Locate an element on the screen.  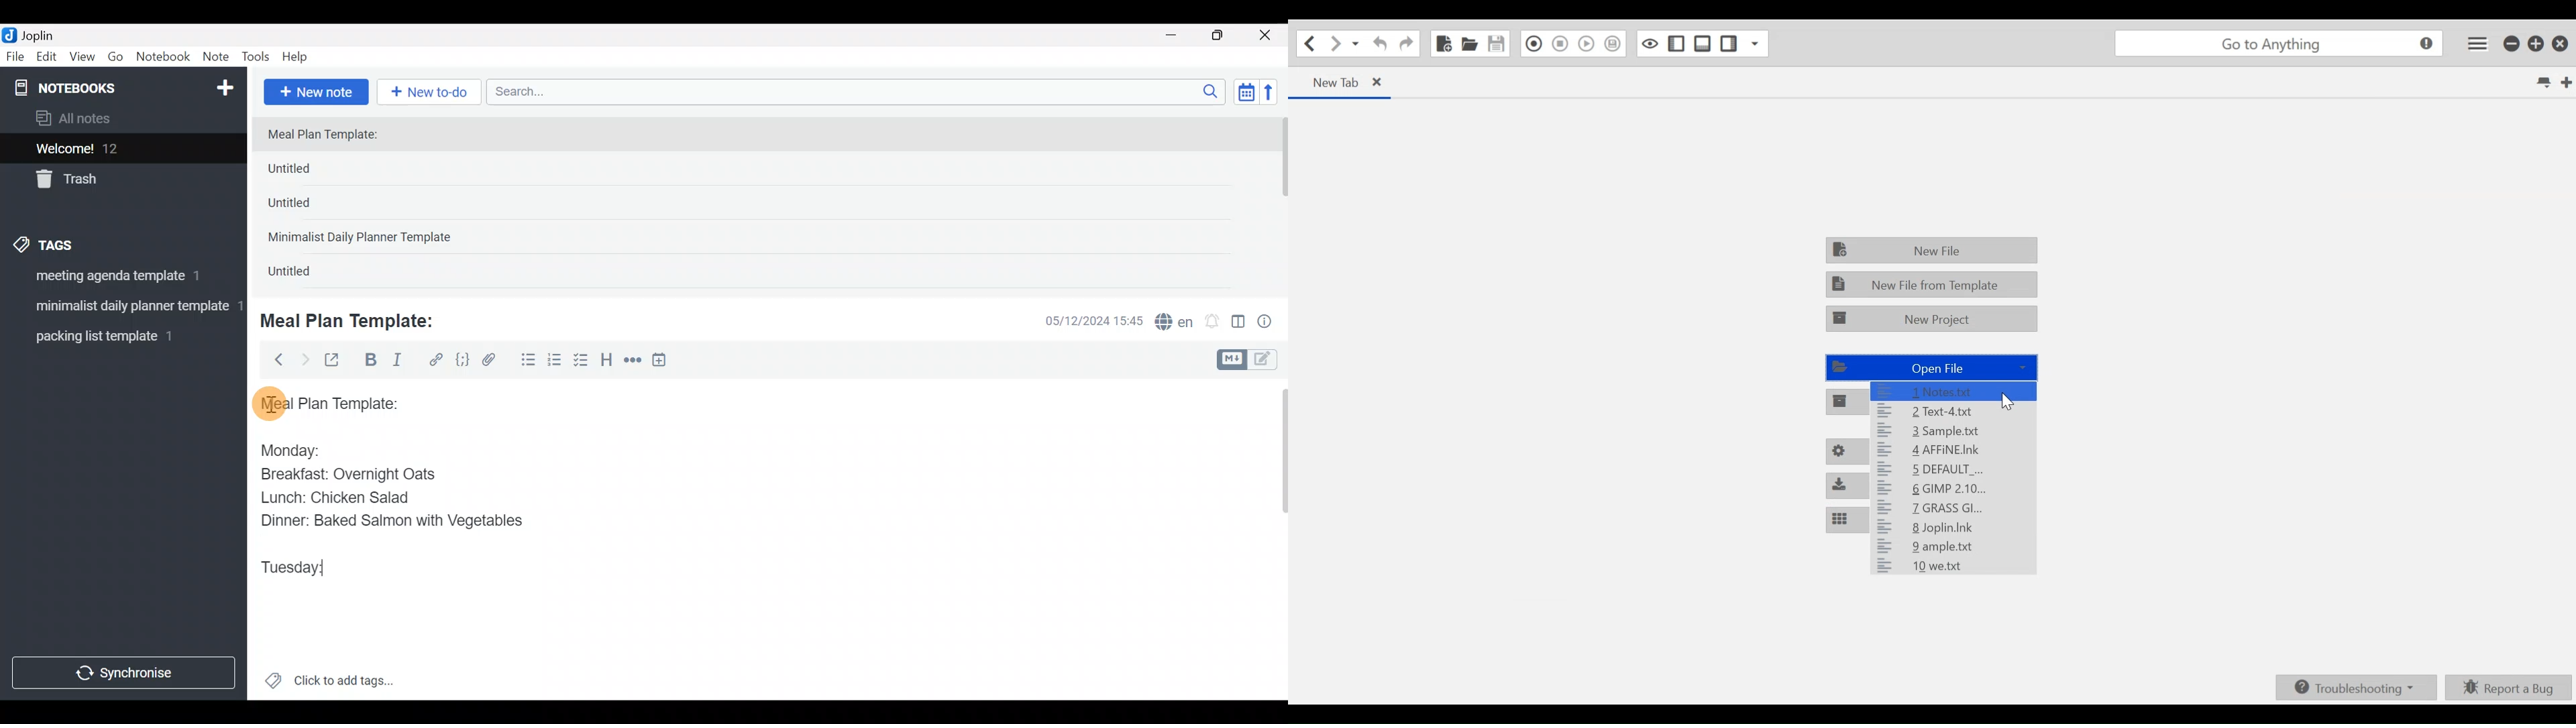
Toggle external editing is located at coordinates (337, 361).